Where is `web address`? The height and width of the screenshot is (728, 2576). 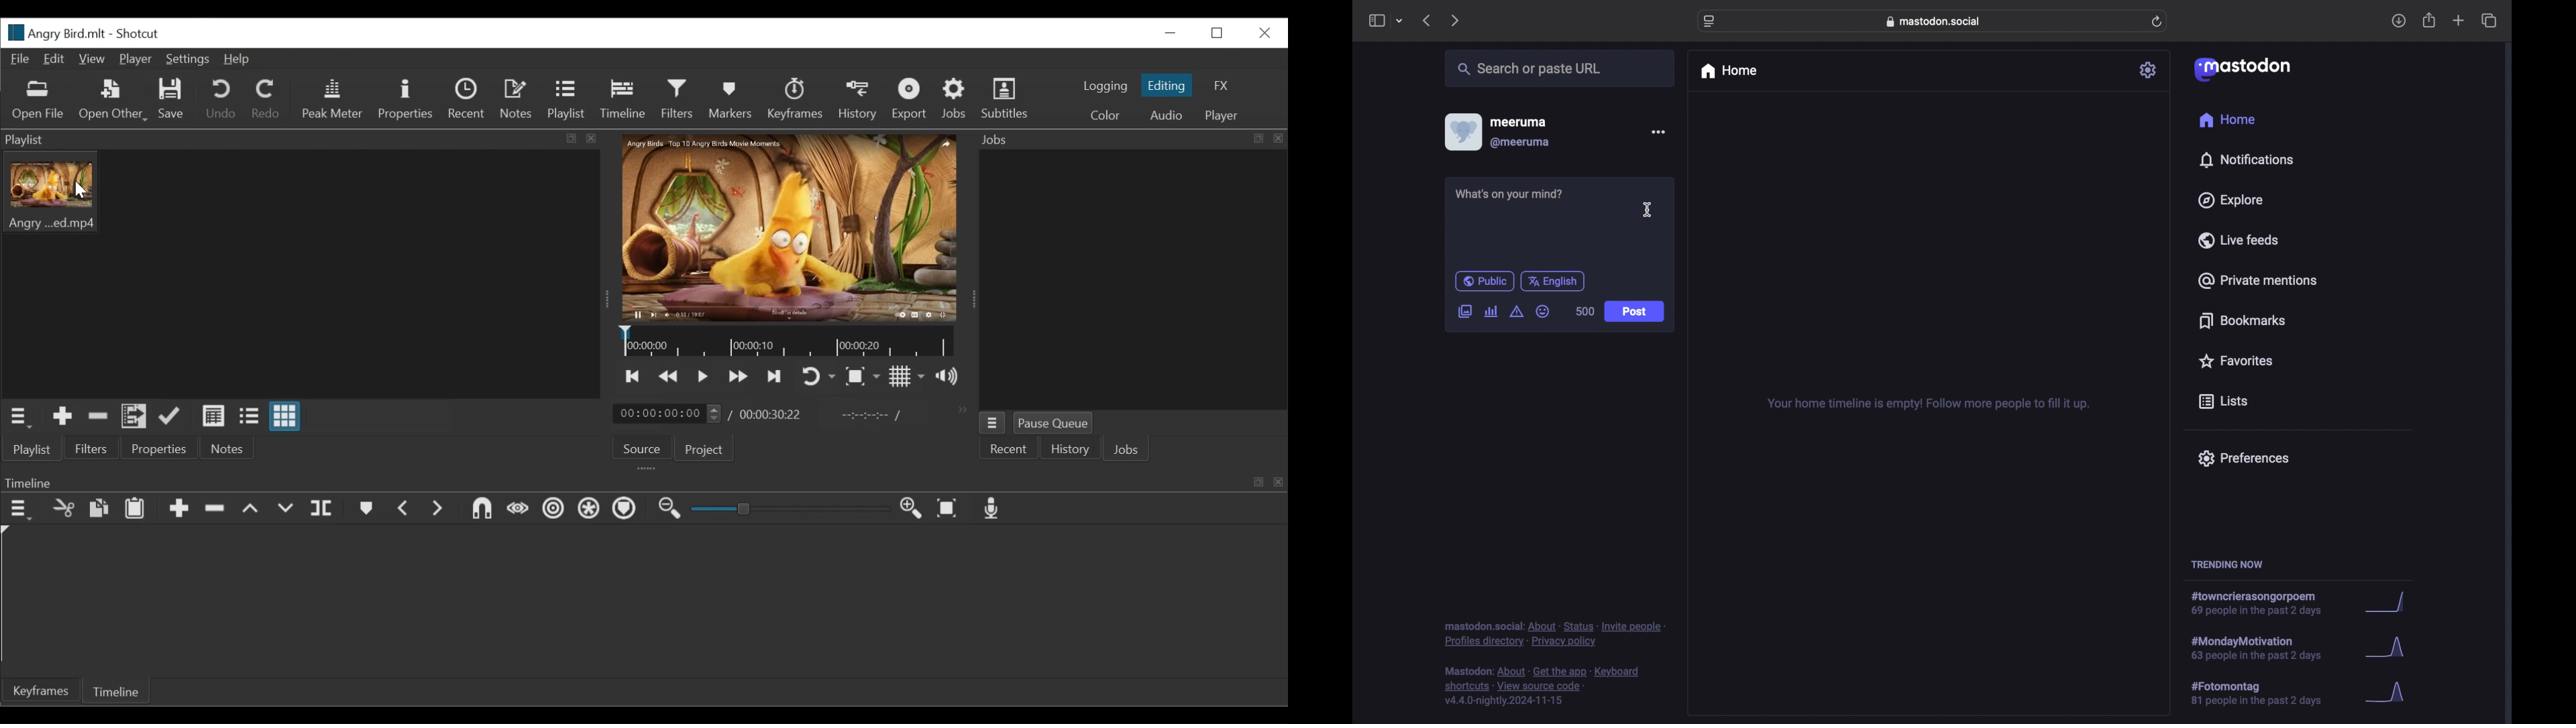
web address is located at coordinates (1936, 21).